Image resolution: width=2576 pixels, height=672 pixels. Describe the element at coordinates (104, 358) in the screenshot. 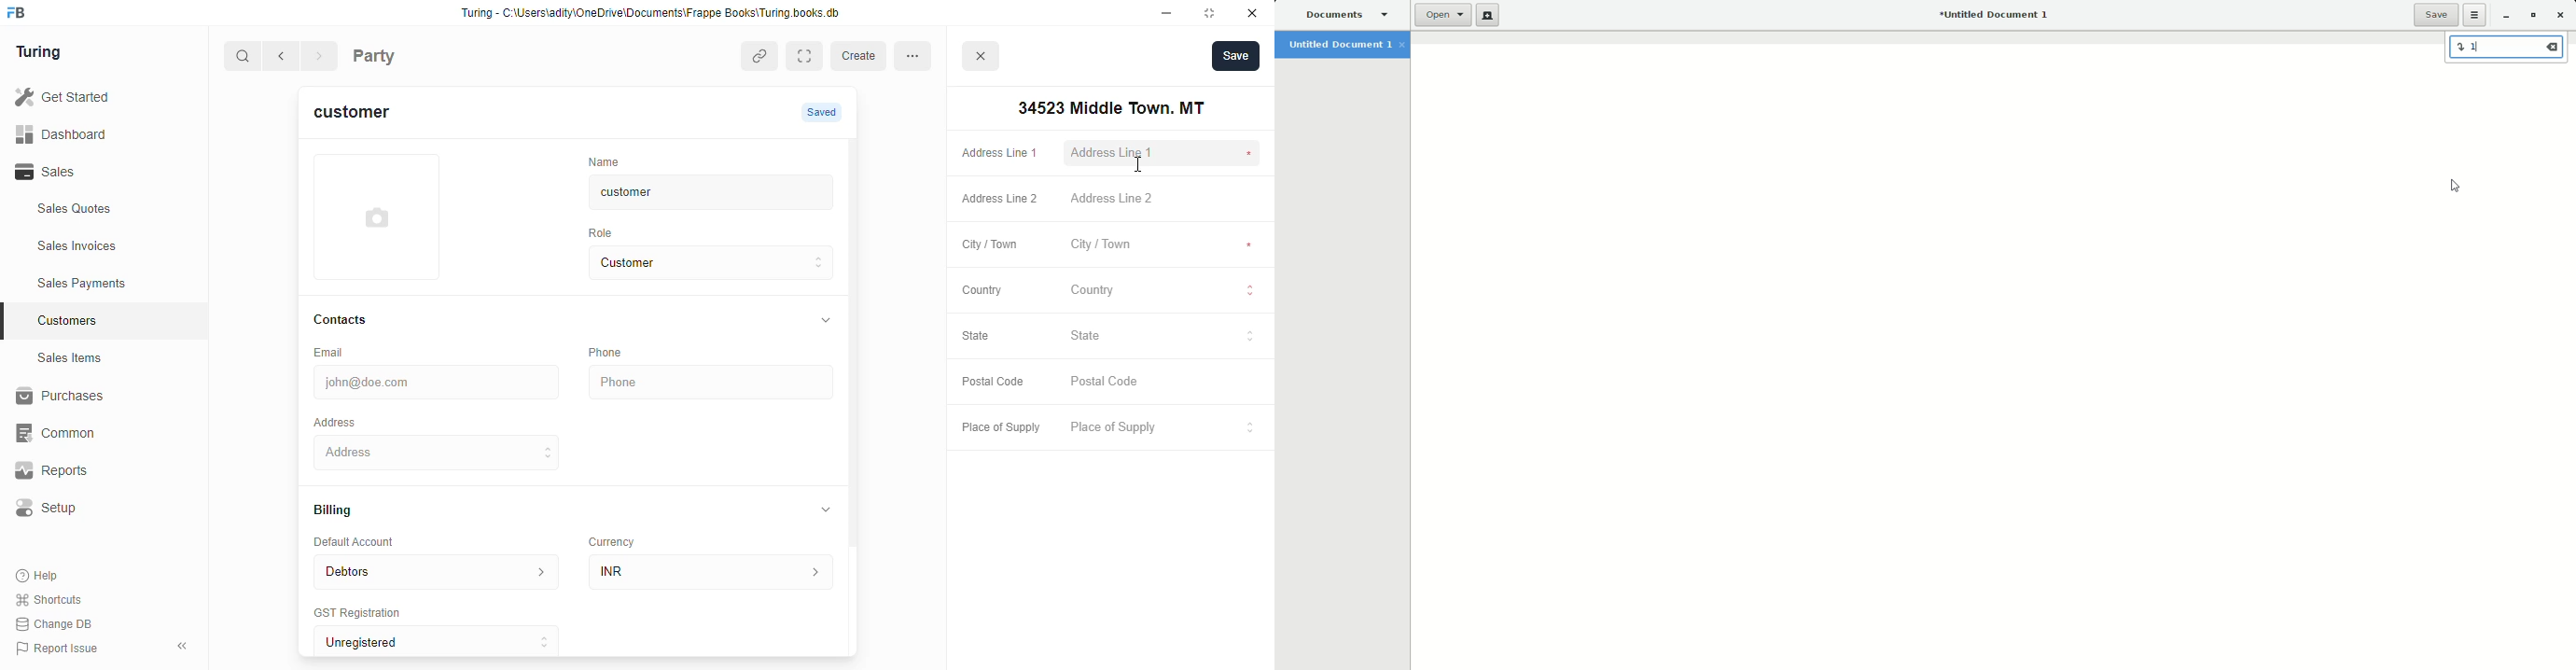

I see `Sales Items.` at that location.